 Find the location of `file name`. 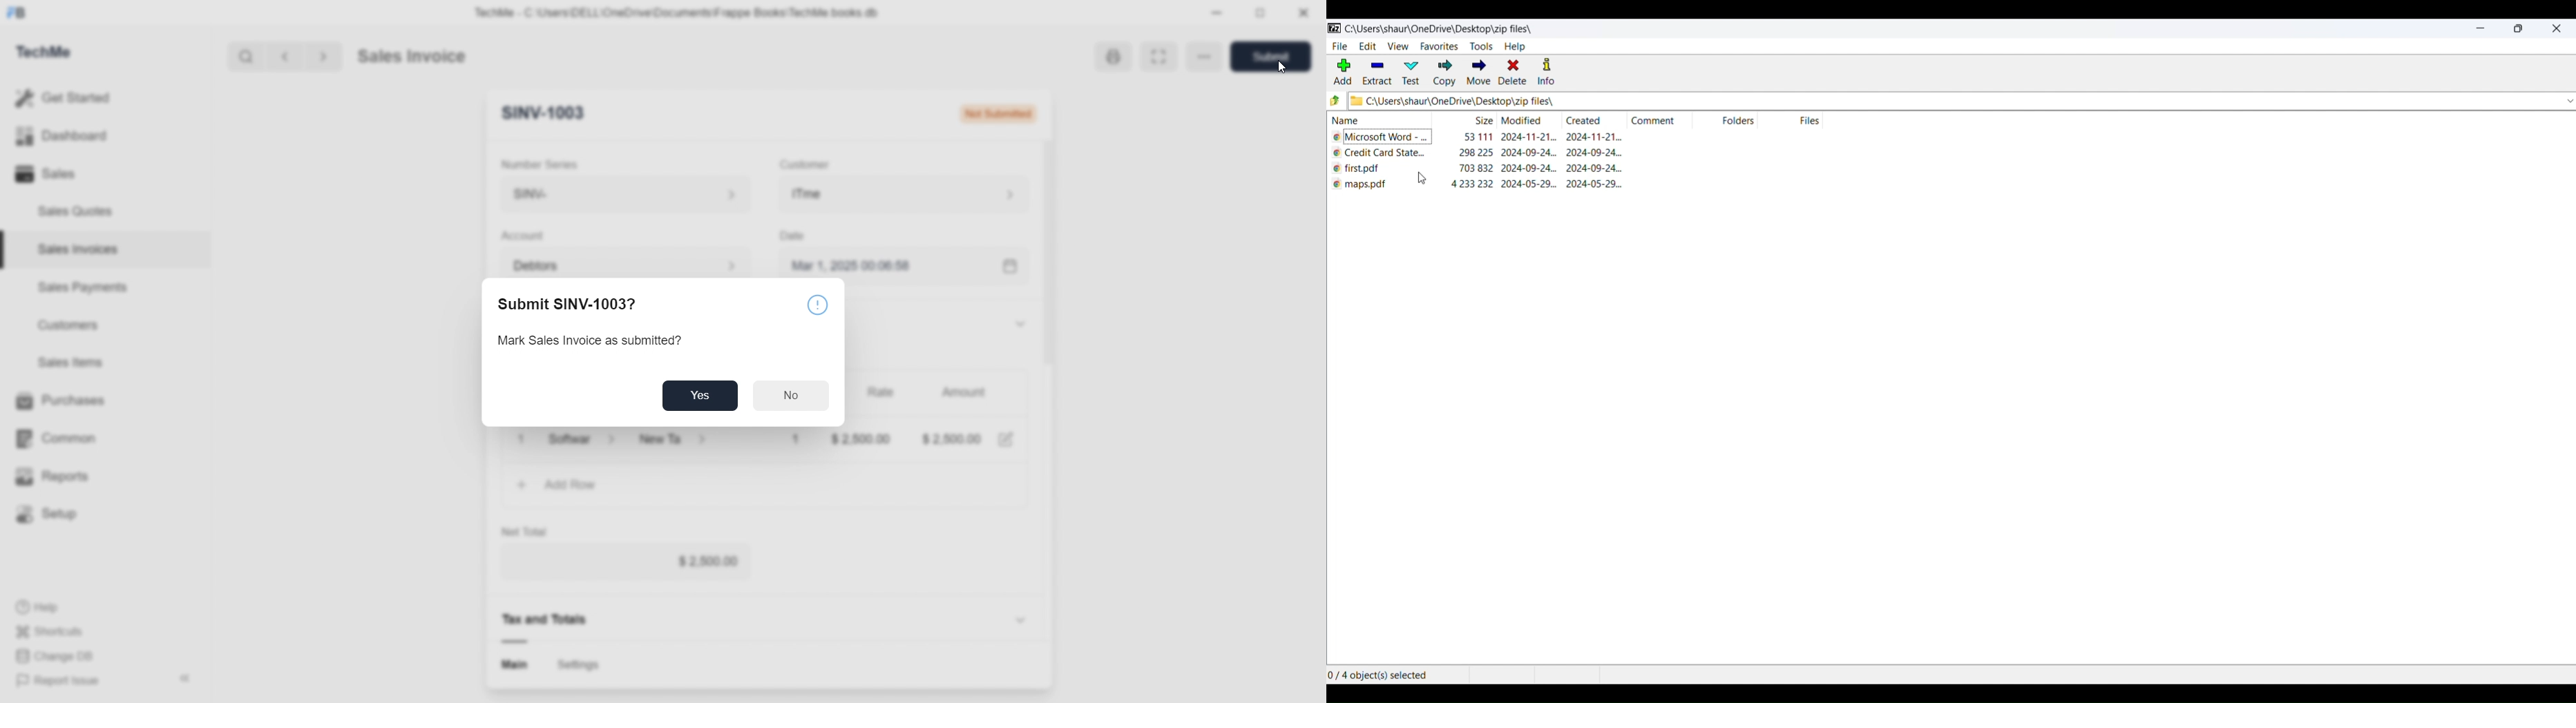

file name is located at coordinates (1367, 171).